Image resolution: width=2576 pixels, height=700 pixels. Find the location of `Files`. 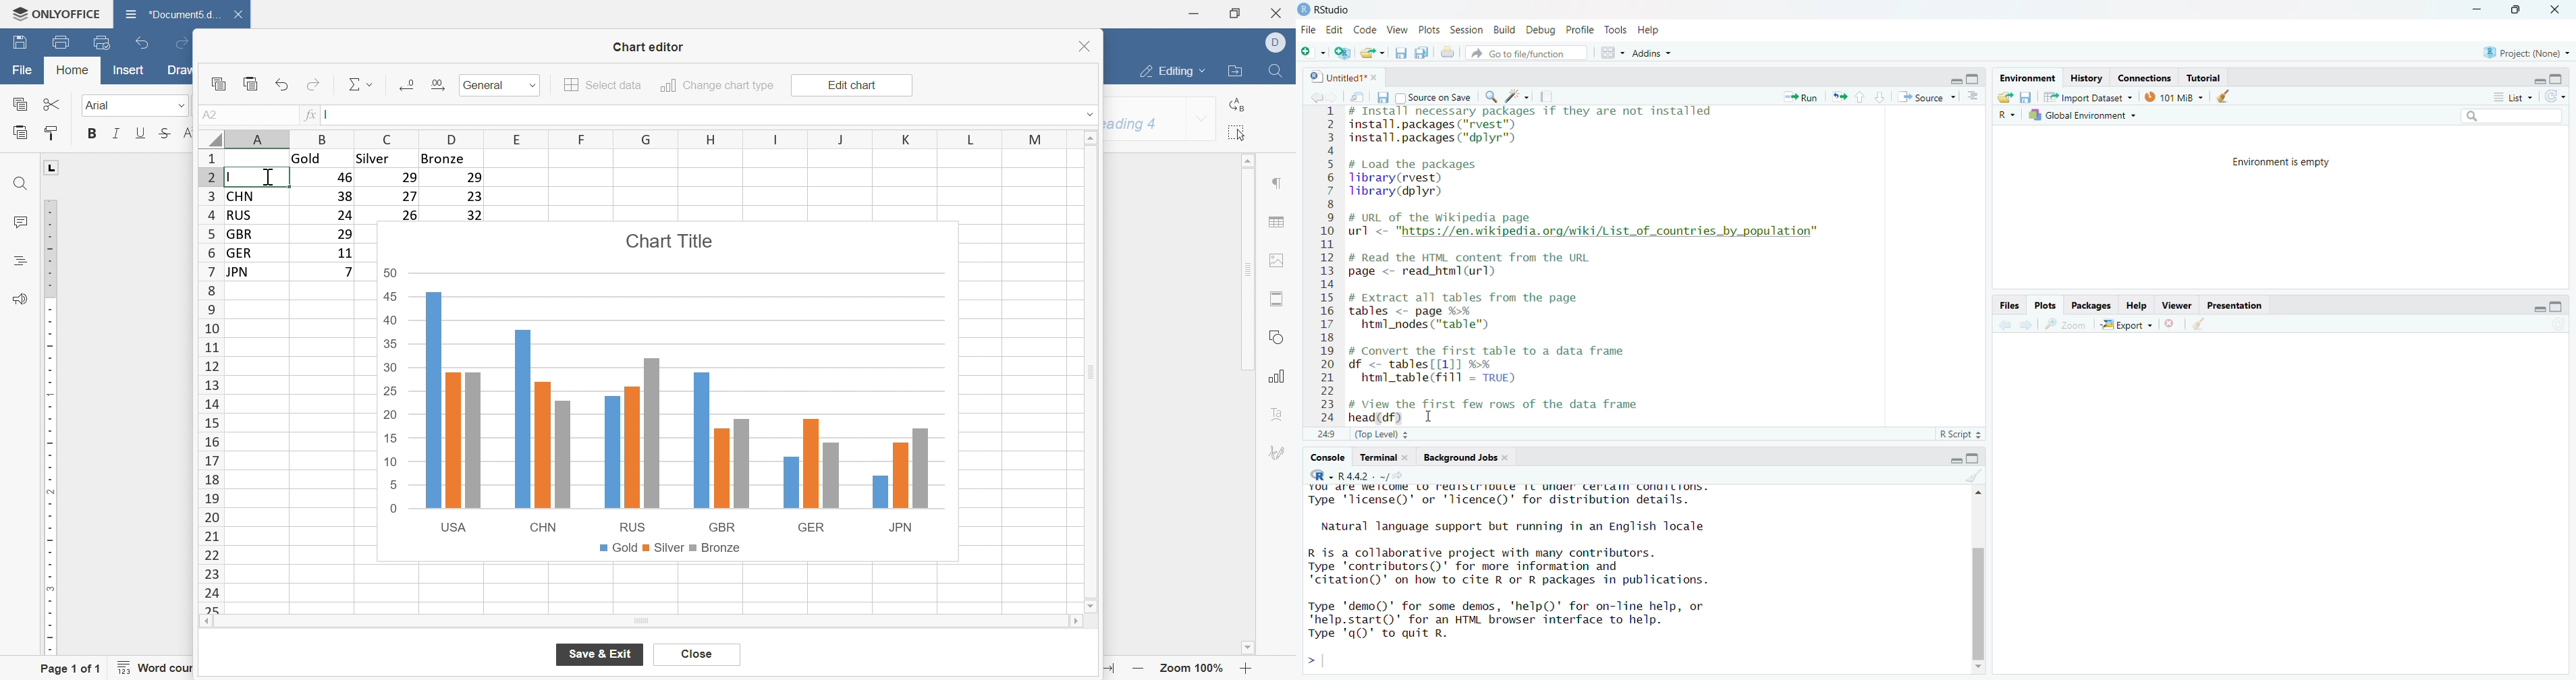

Files is located at coordinates (2010, 305).